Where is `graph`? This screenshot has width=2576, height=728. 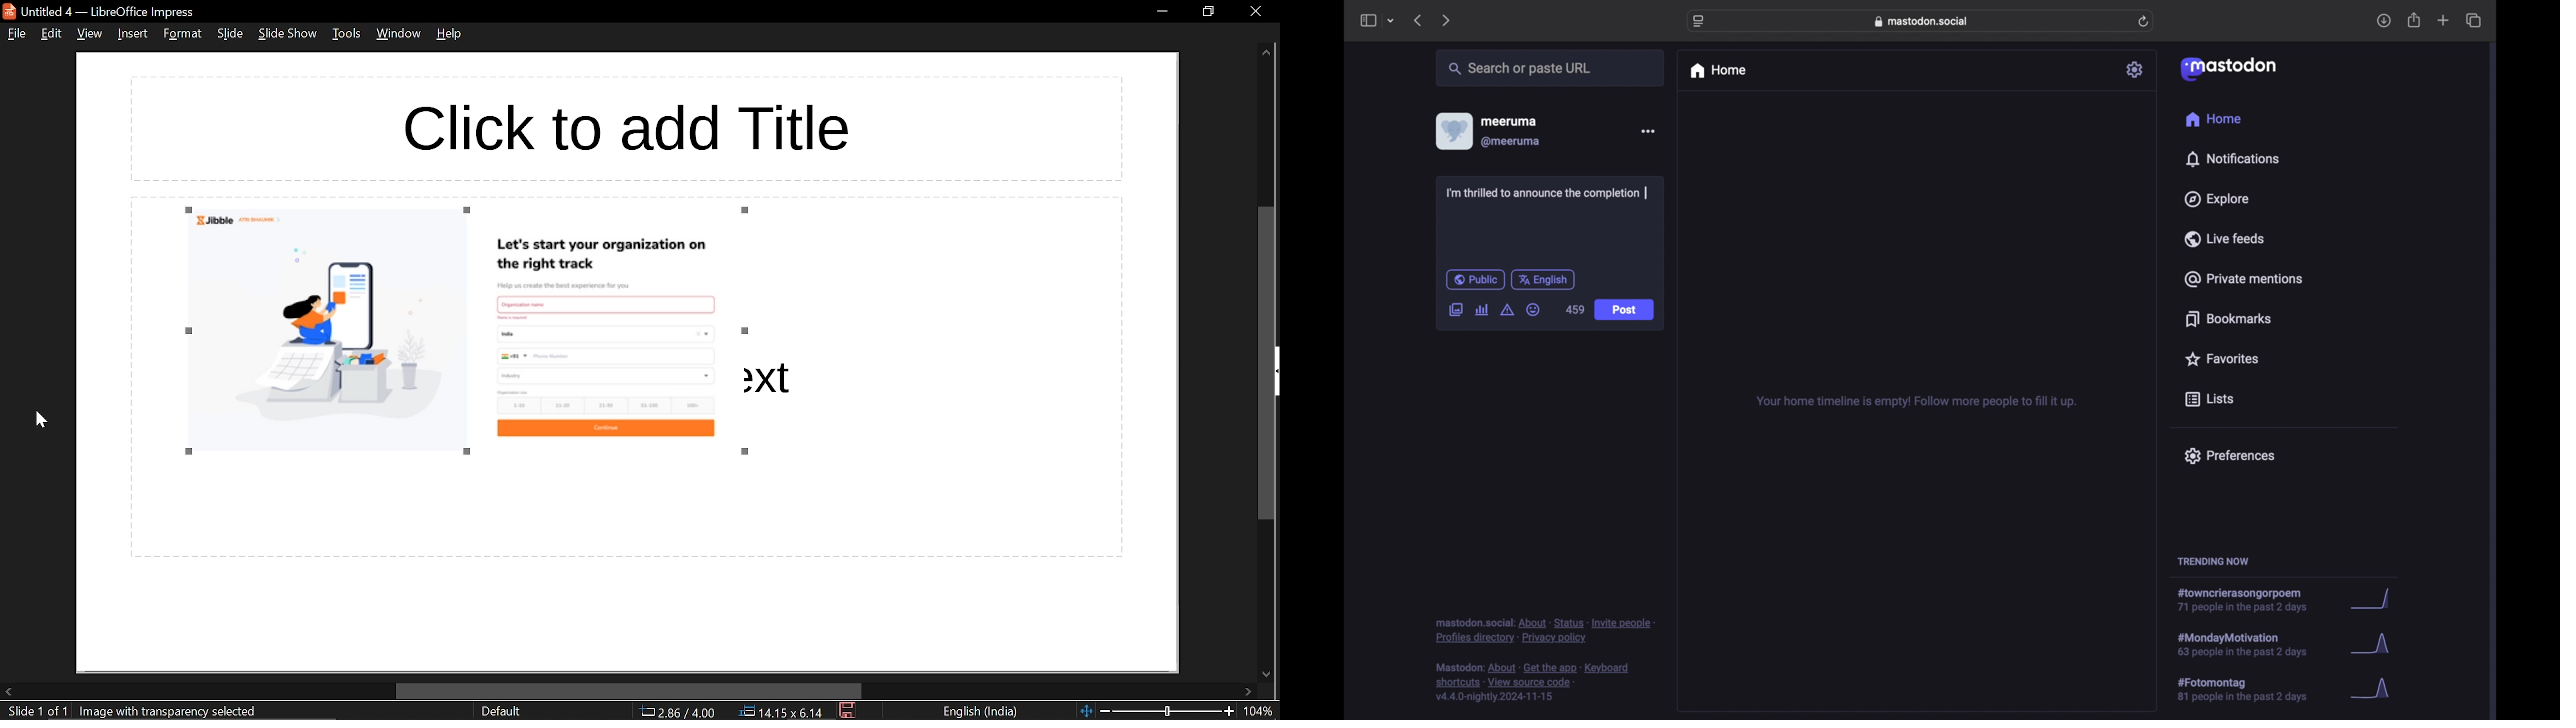
graph is located at coordinates (2374, 645).